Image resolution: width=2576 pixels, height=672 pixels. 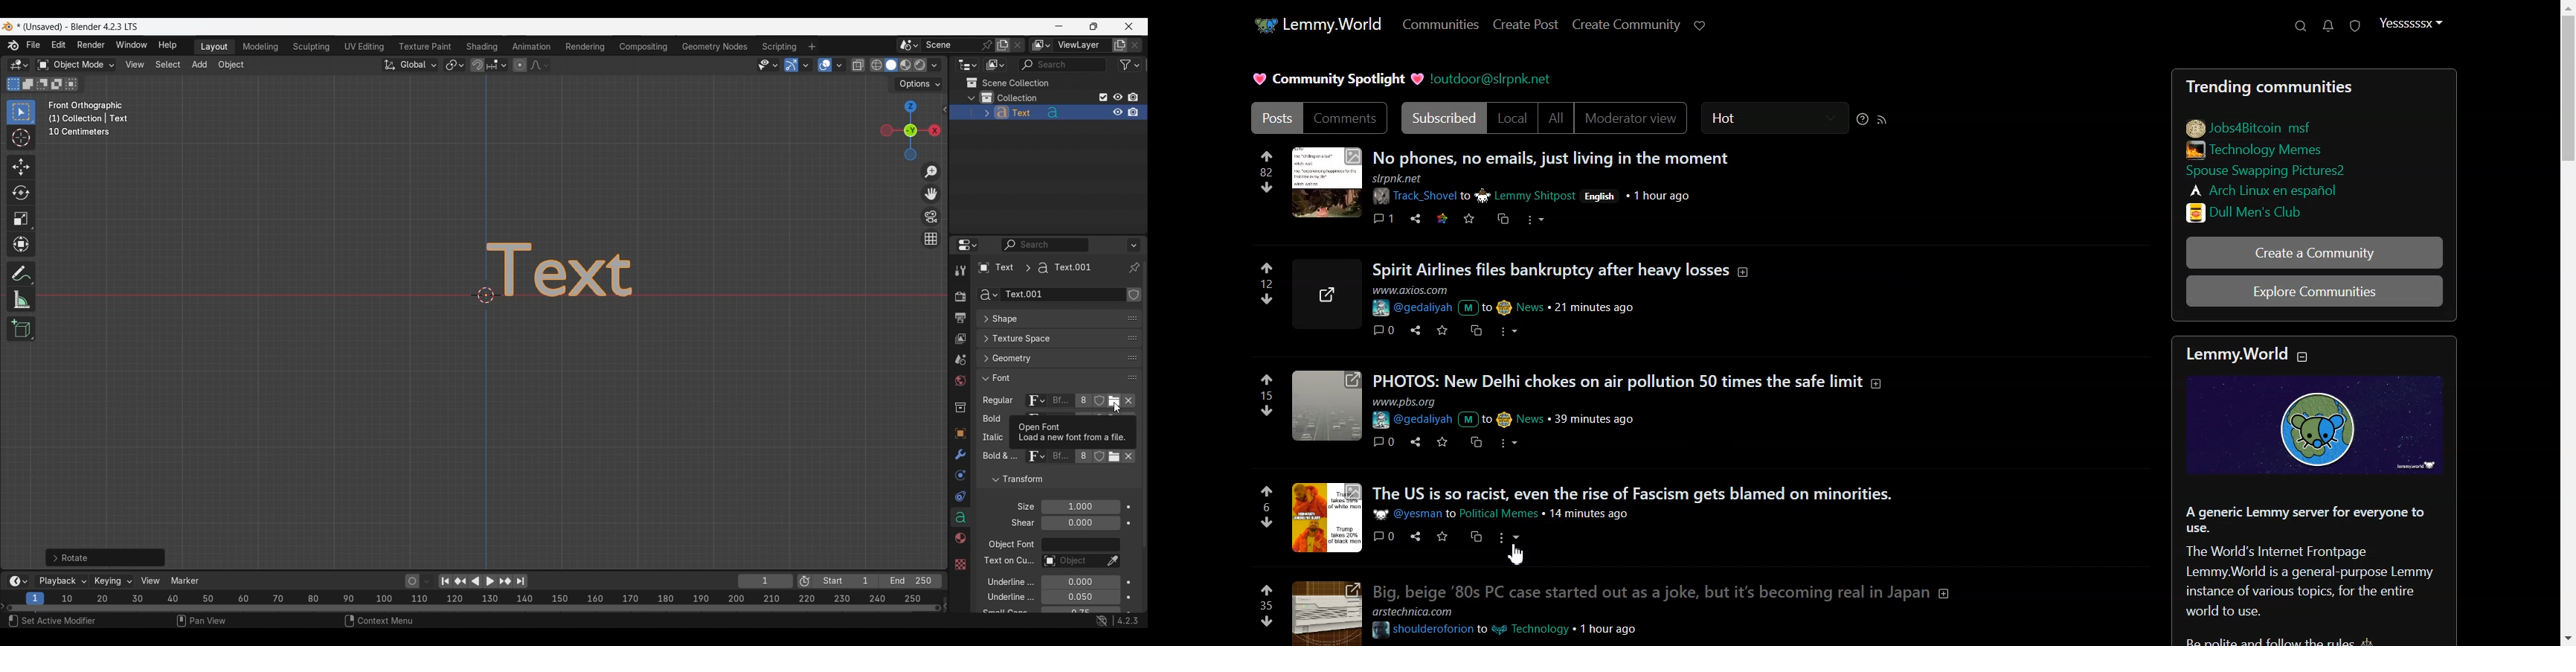 I want to click on Change order in the list, so click(x=1135, y=295).